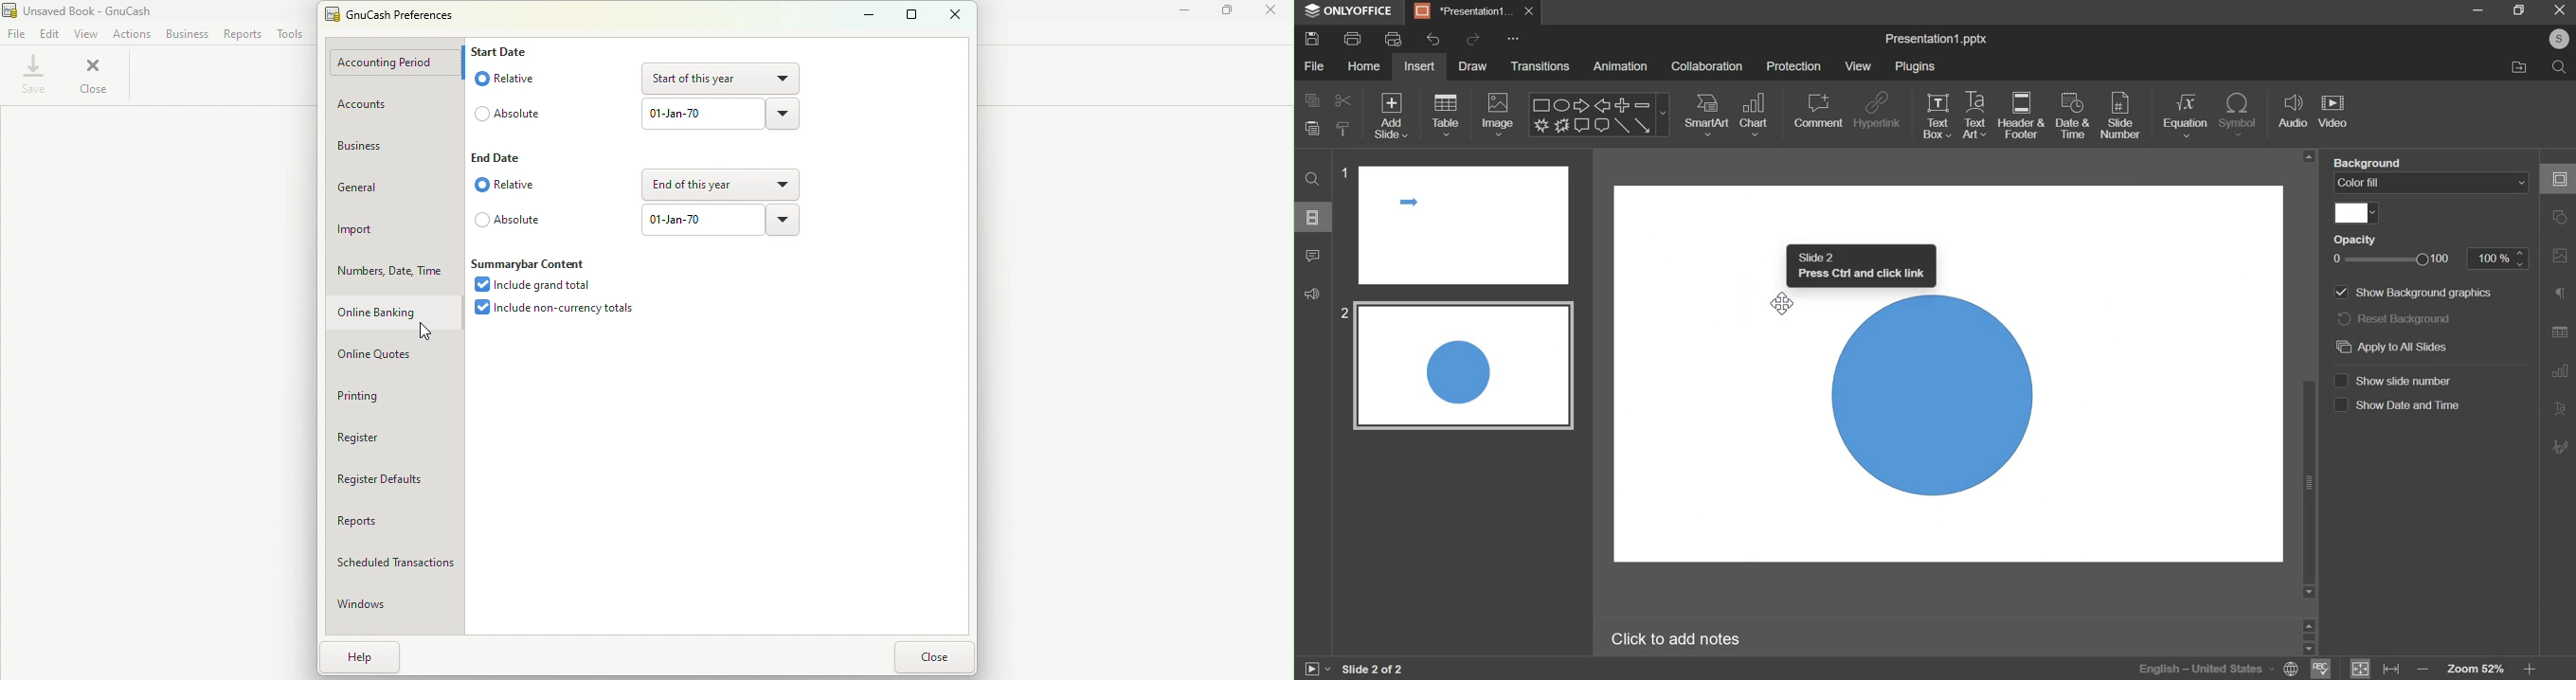  I want to click on vertical scrollbar, so click(2310, 268).